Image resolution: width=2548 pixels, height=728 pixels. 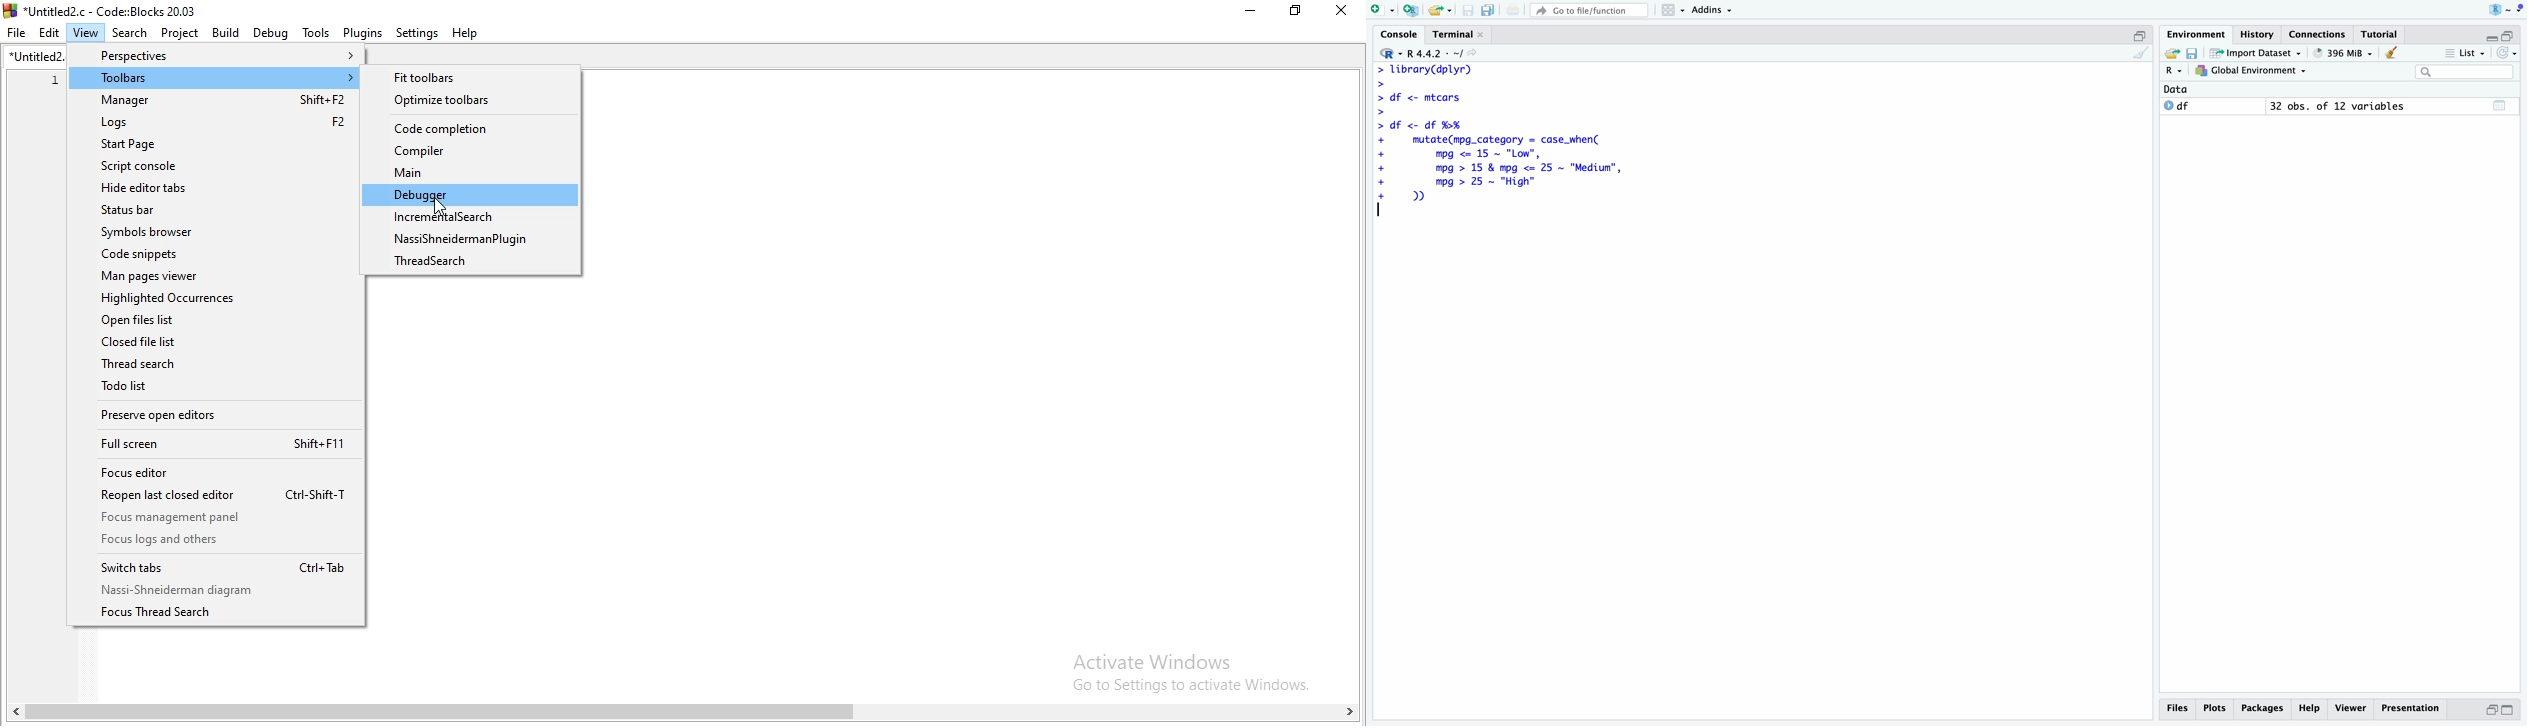 I want to click on Addins, so click(x=1712, y=10).